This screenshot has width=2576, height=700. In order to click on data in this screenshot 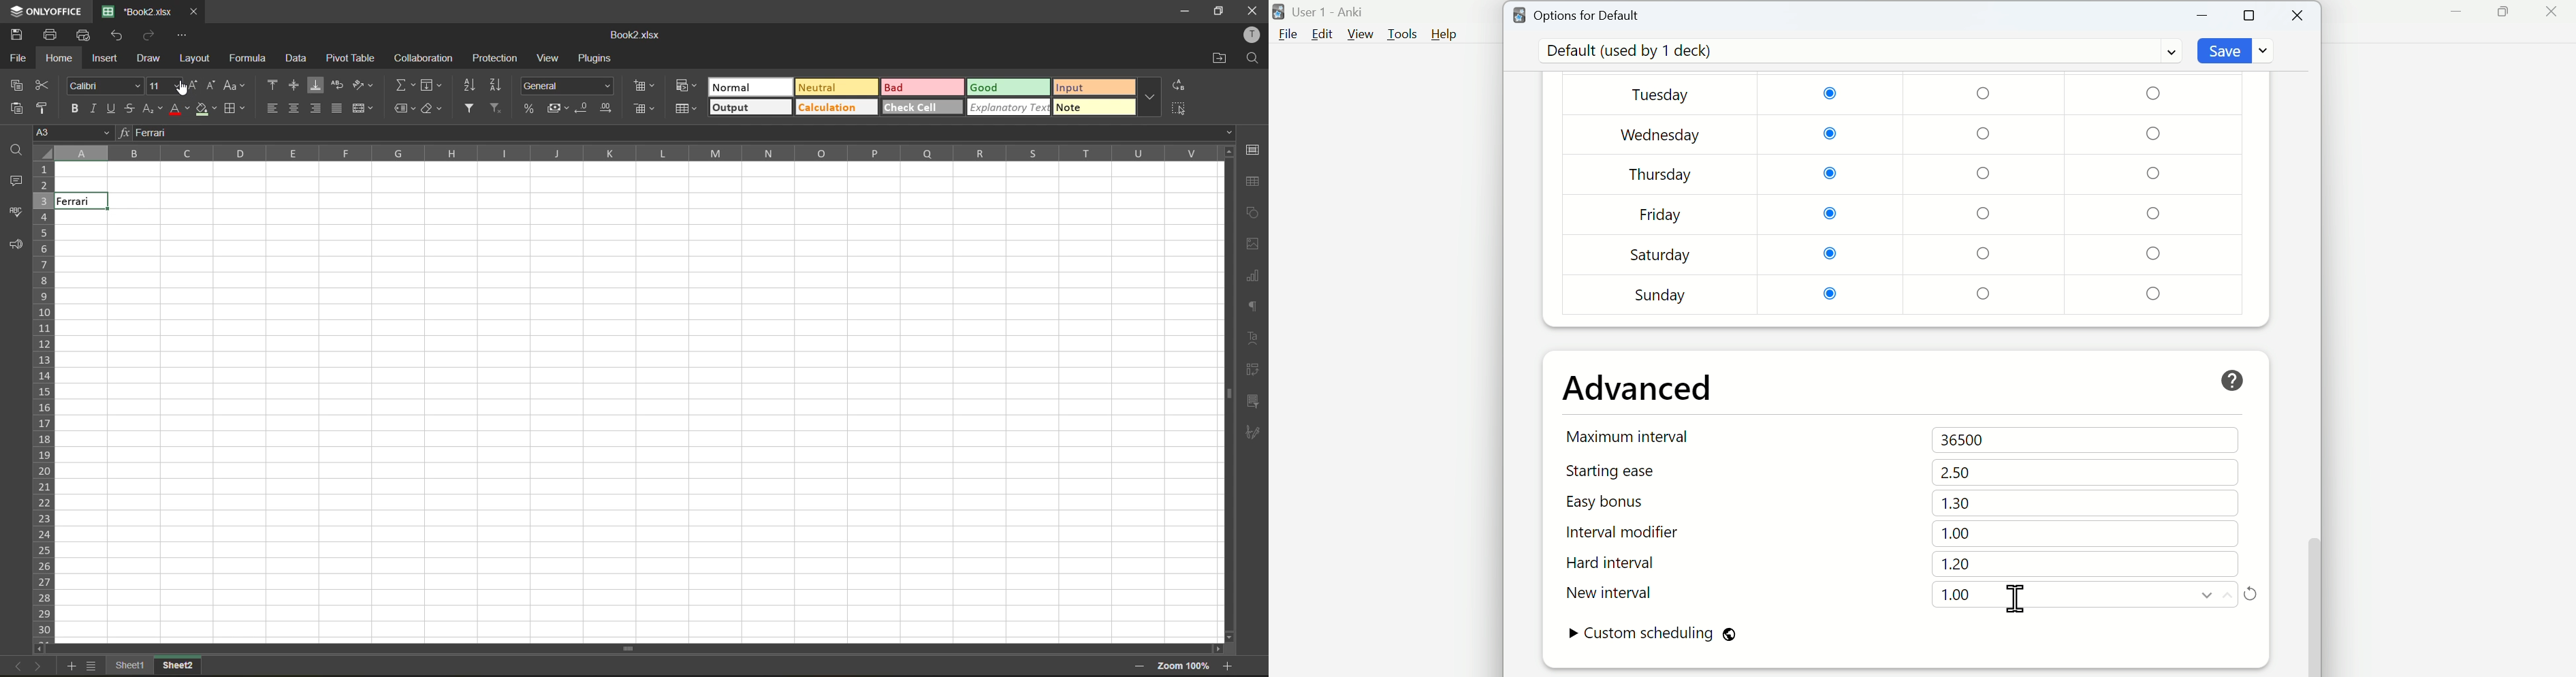, I will do `click(297, 58)`.